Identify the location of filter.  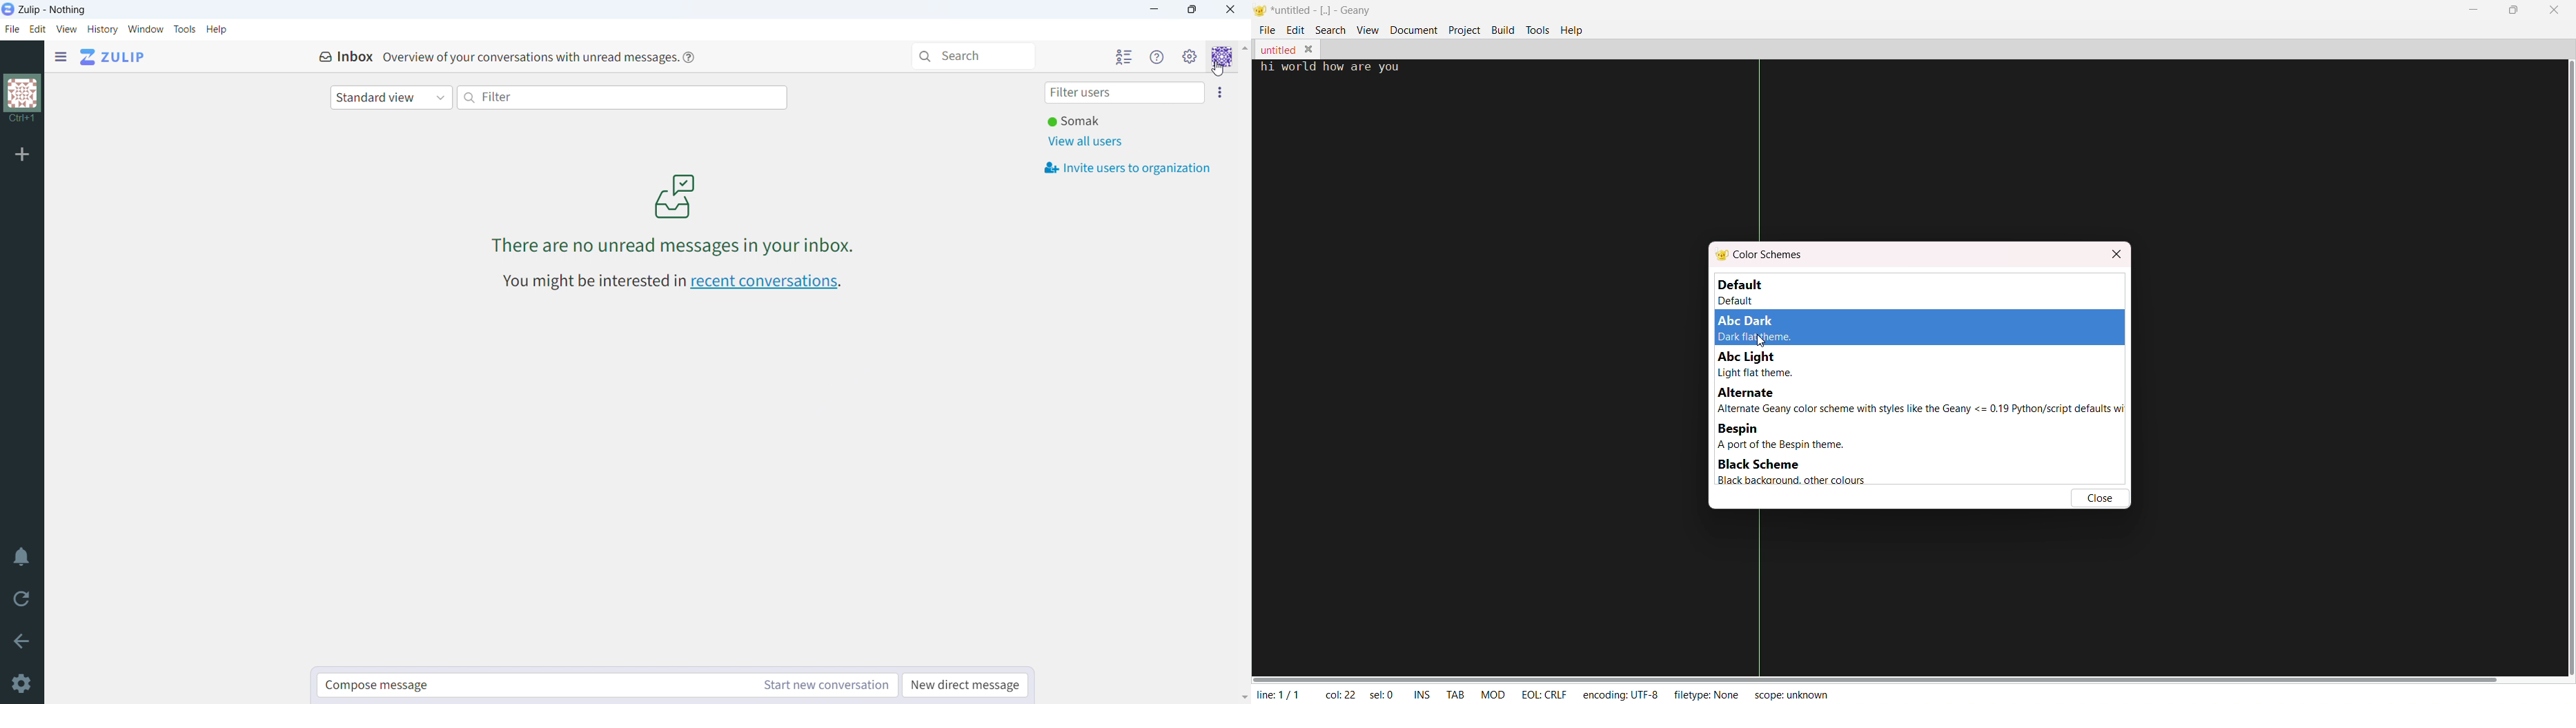
(623, 98).